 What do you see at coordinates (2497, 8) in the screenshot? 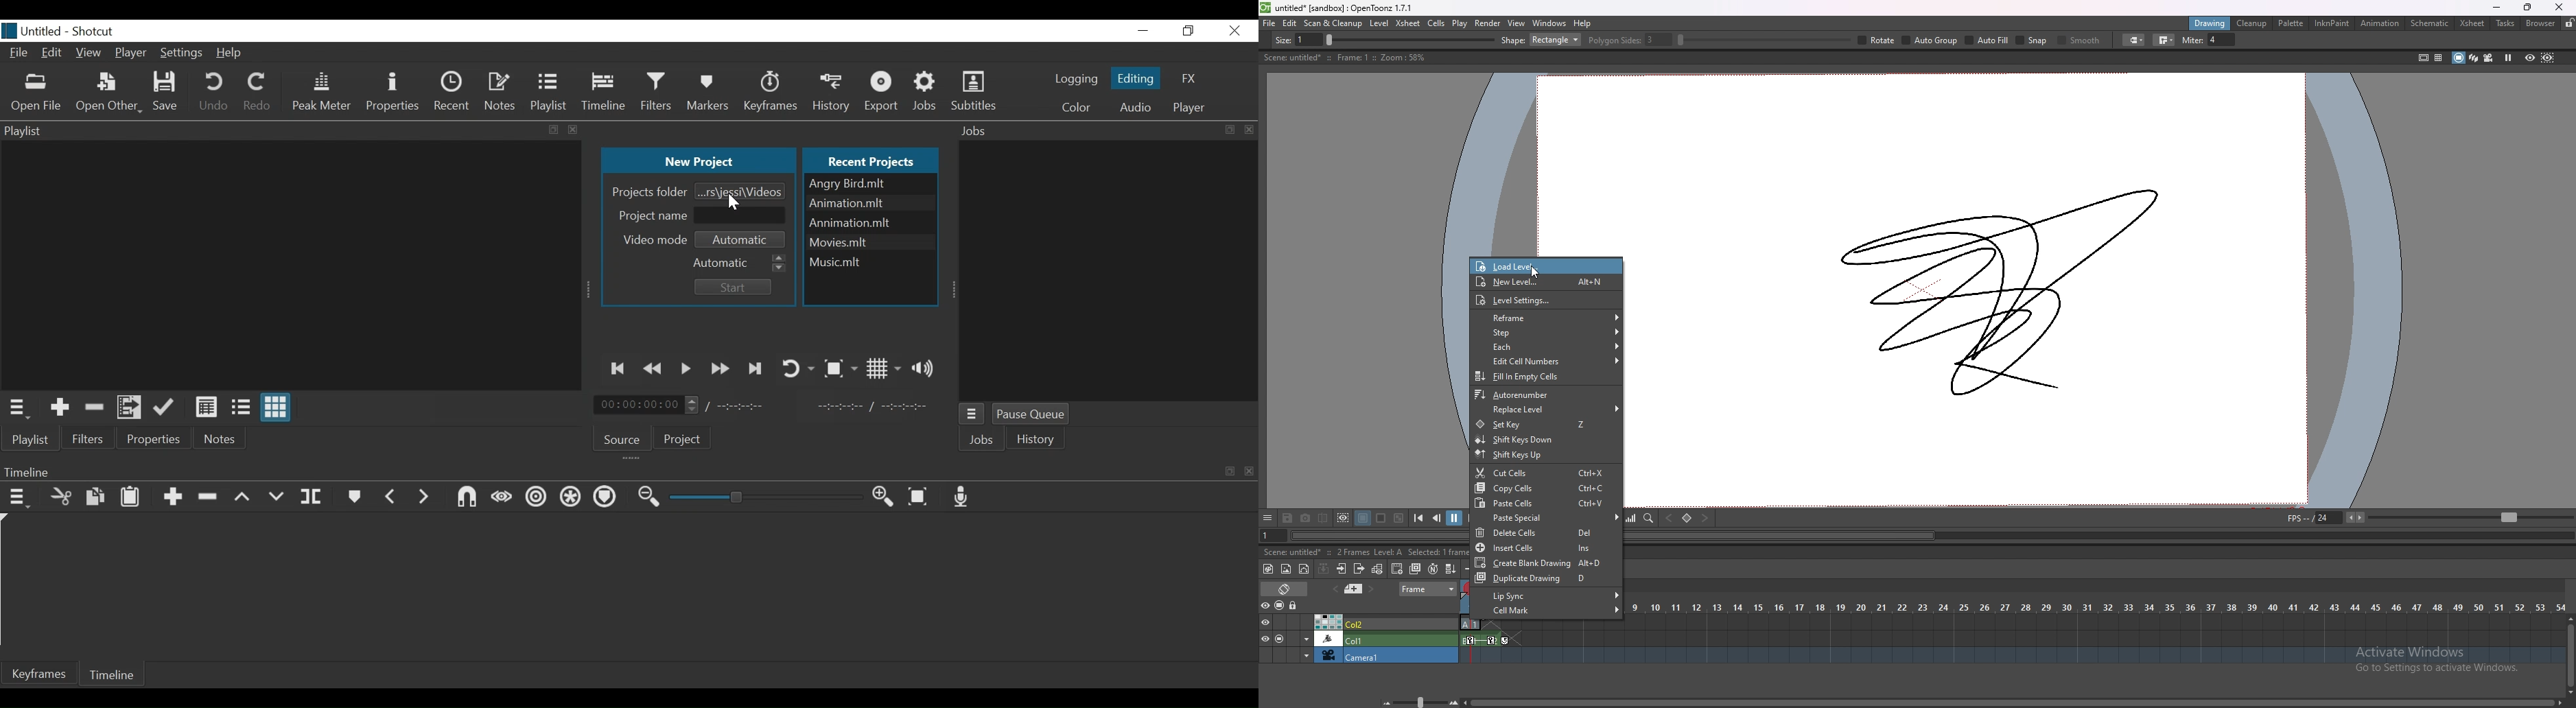
I see `minimize` at bounding box center [2497, 8].